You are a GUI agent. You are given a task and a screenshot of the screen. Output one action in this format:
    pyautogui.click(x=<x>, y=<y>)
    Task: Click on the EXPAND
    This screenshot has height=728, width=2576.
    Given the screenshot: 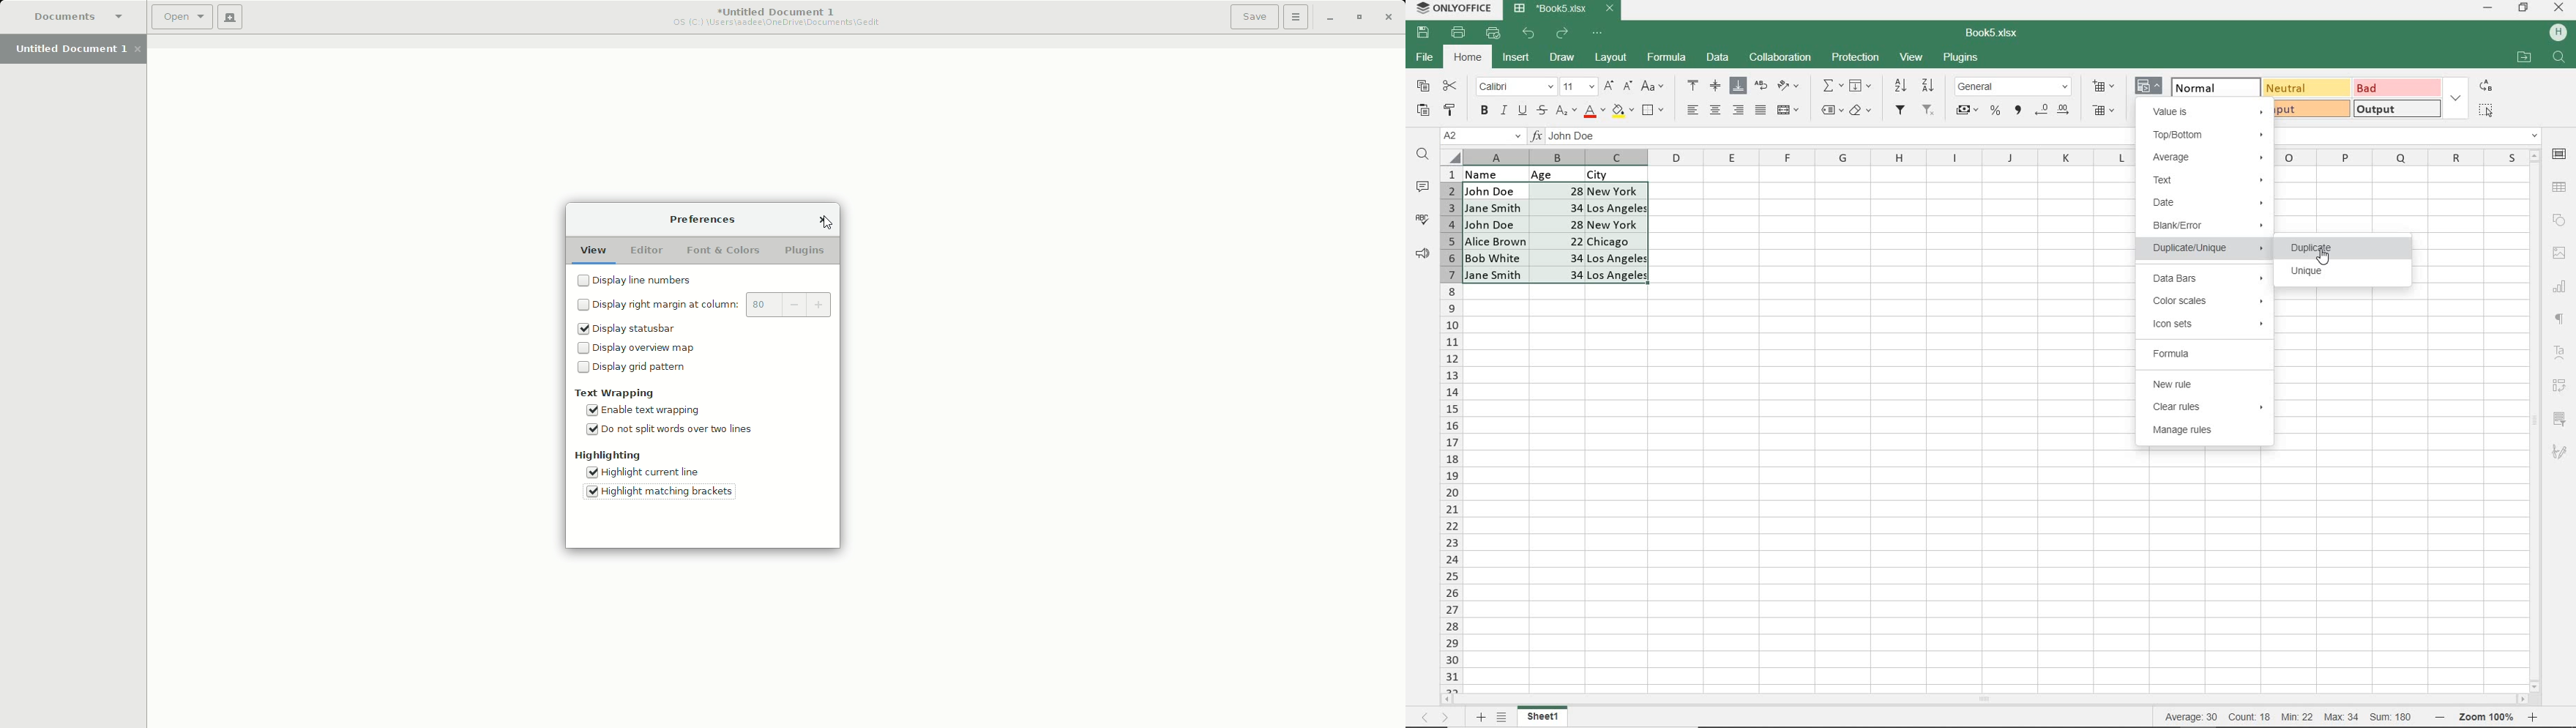 What is the action you would take?
    pyautogui.click(x=2456, y=98)
    